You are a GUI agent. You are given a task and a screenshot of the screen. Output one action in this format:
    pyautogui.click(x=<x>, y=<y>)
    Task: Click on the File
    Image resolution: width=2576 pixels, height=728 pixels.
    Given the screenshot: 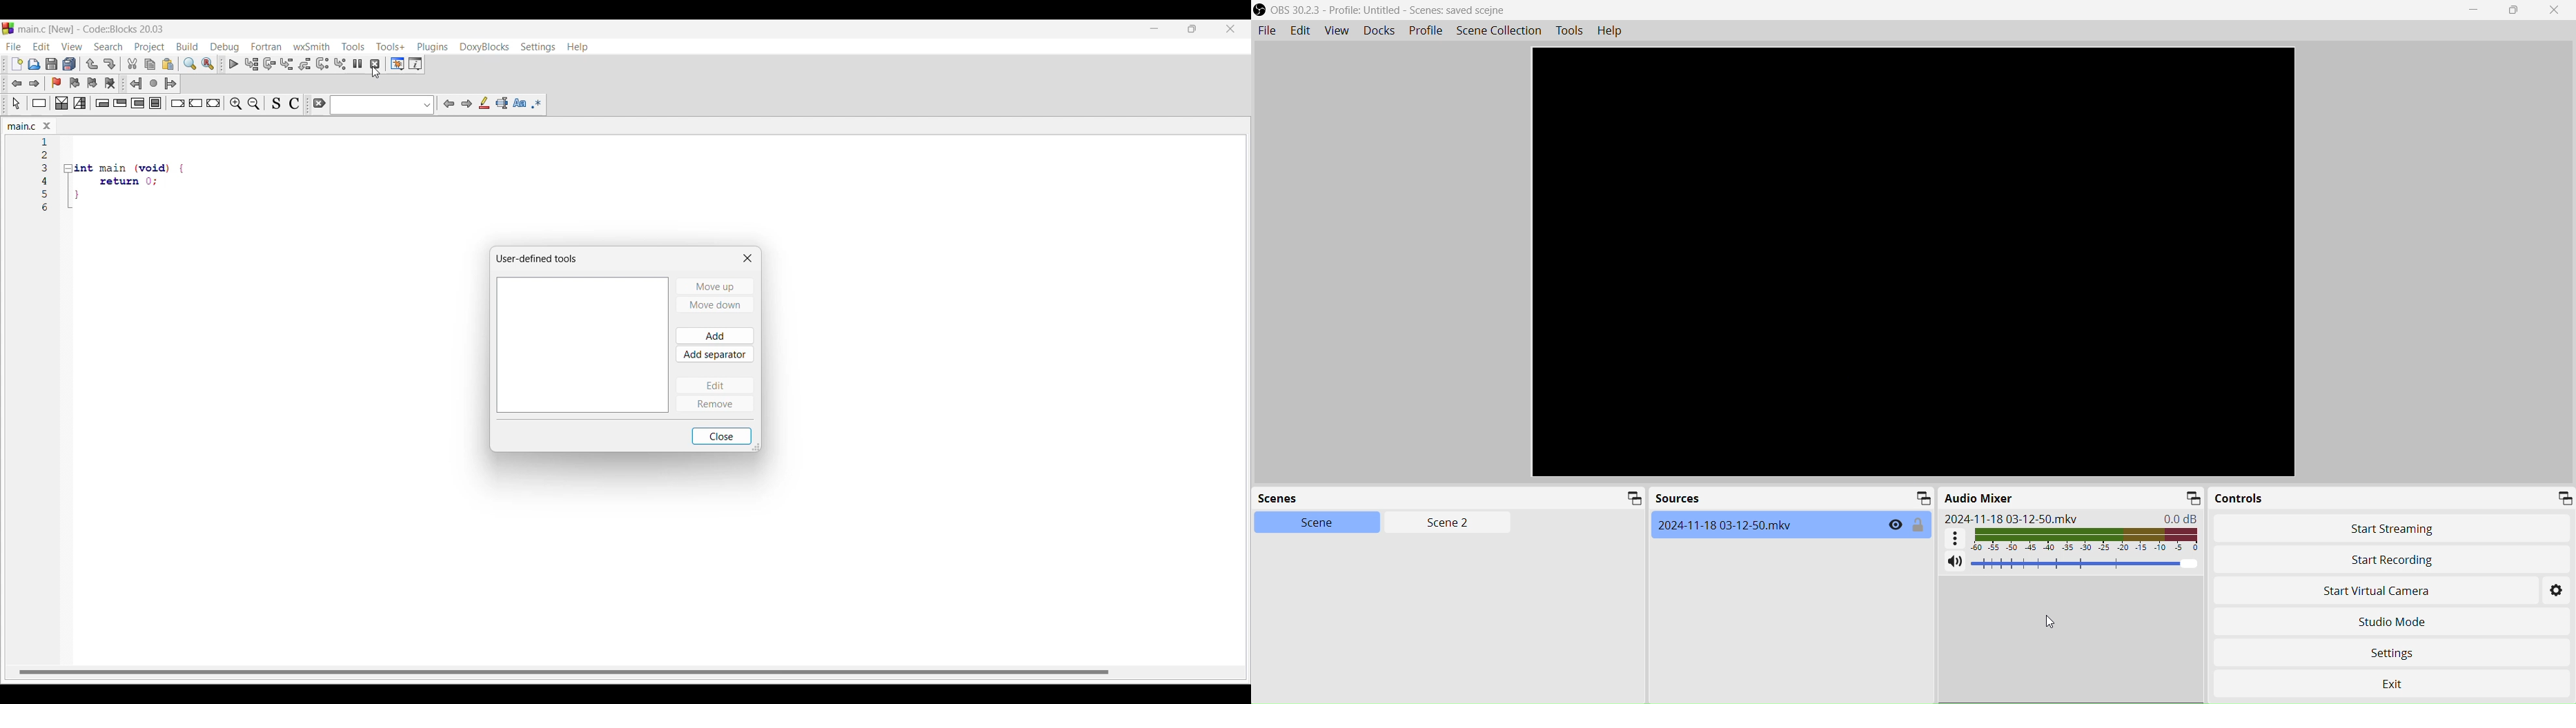 What is the action you would take?
    pyautogui.click(x=1266, y=31)
    